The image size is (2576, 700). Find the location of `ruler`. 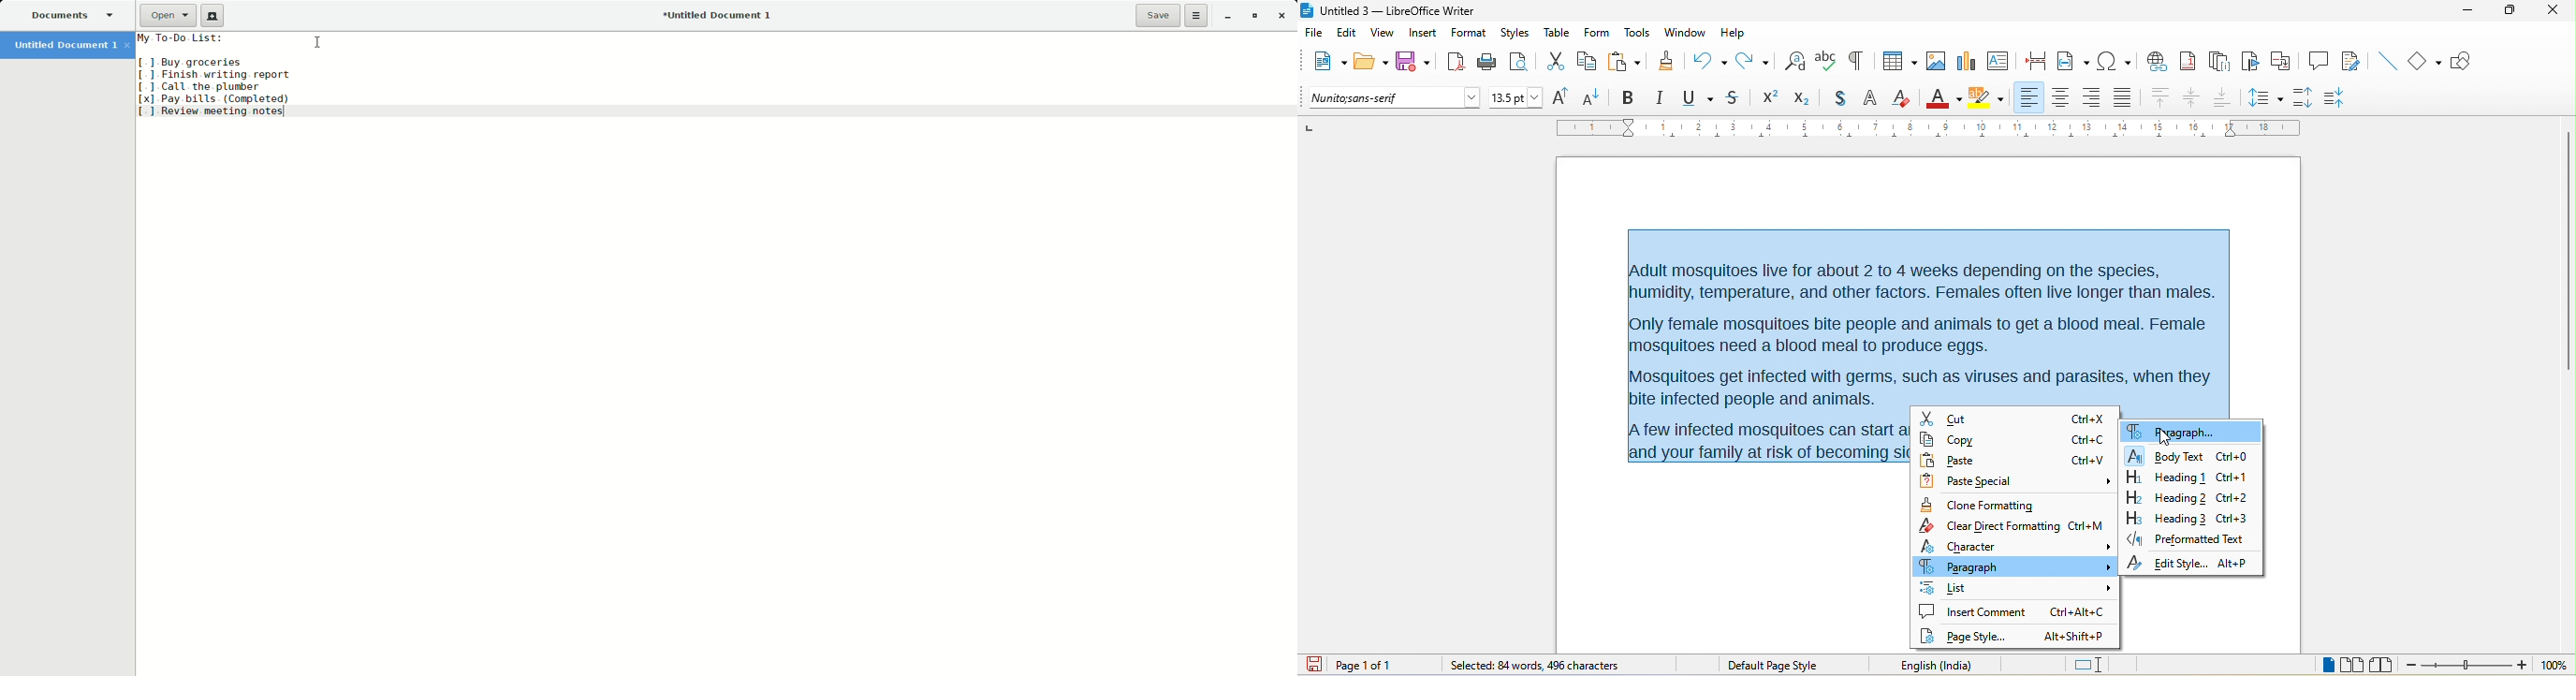

ruler is located at coordinates (1929, 127).